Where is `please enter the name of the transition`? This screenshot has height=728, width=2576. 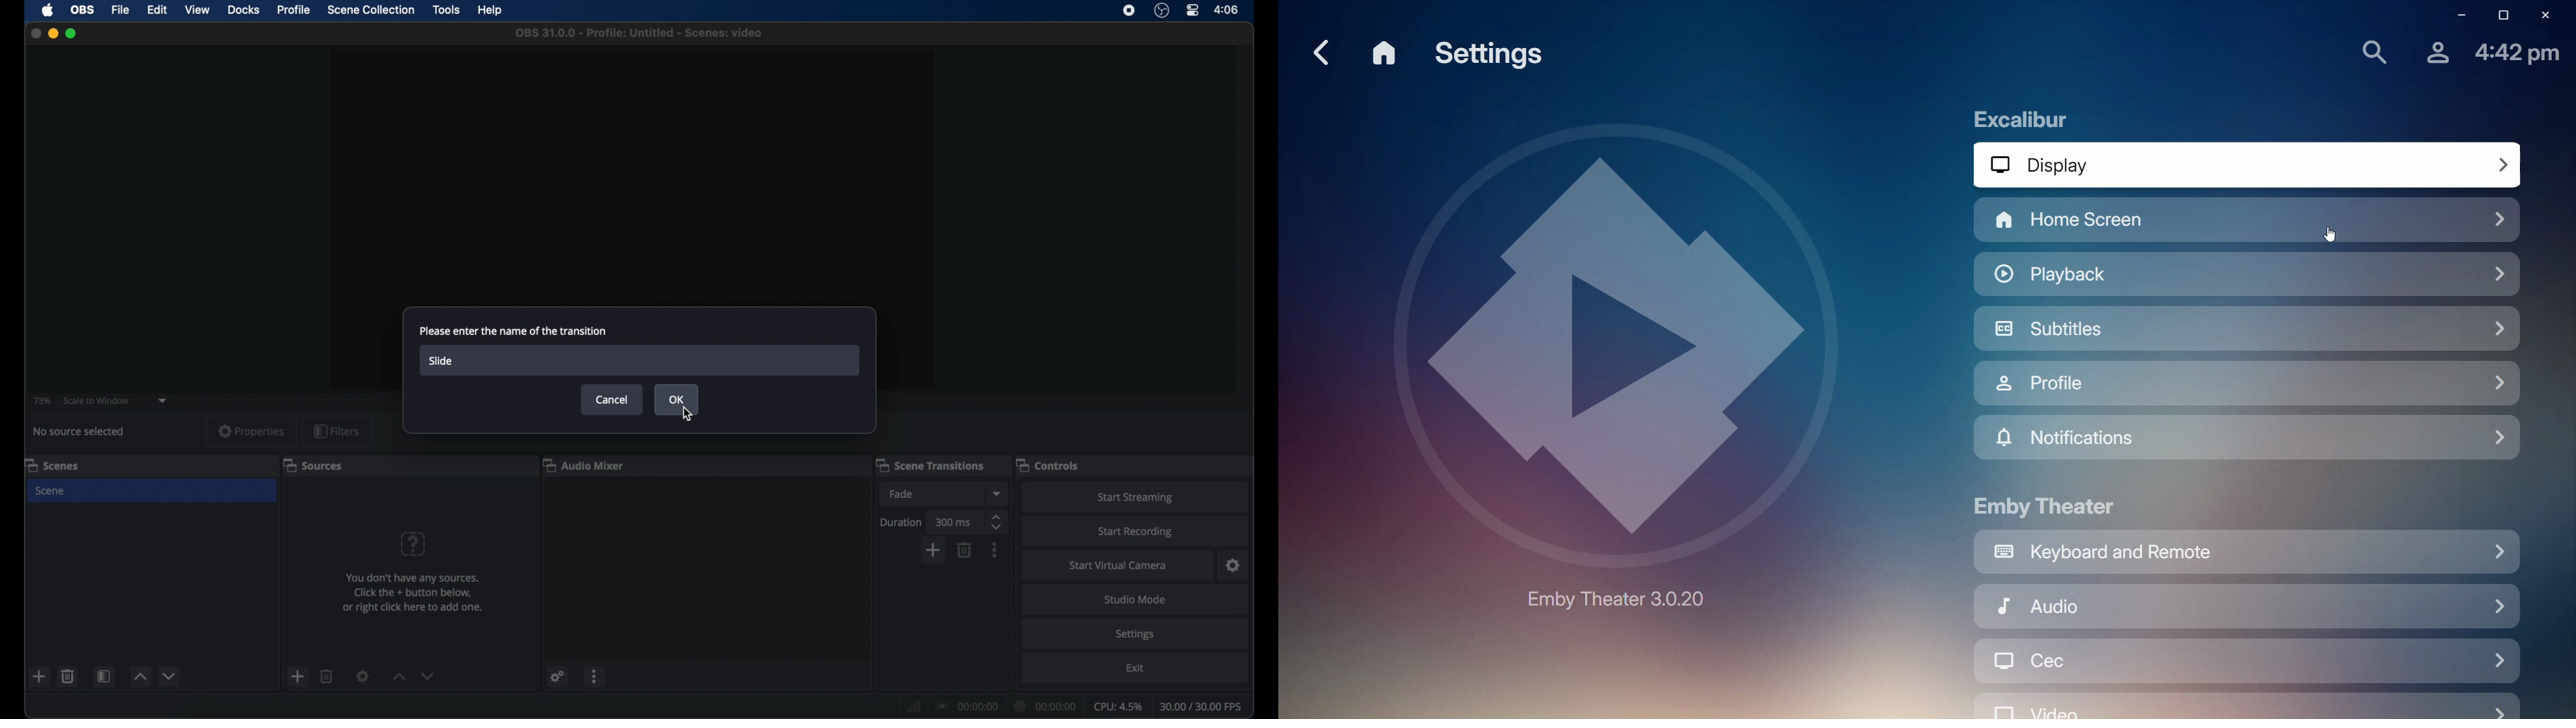 please enter the name of the transition is located at coordinates (512, 332).